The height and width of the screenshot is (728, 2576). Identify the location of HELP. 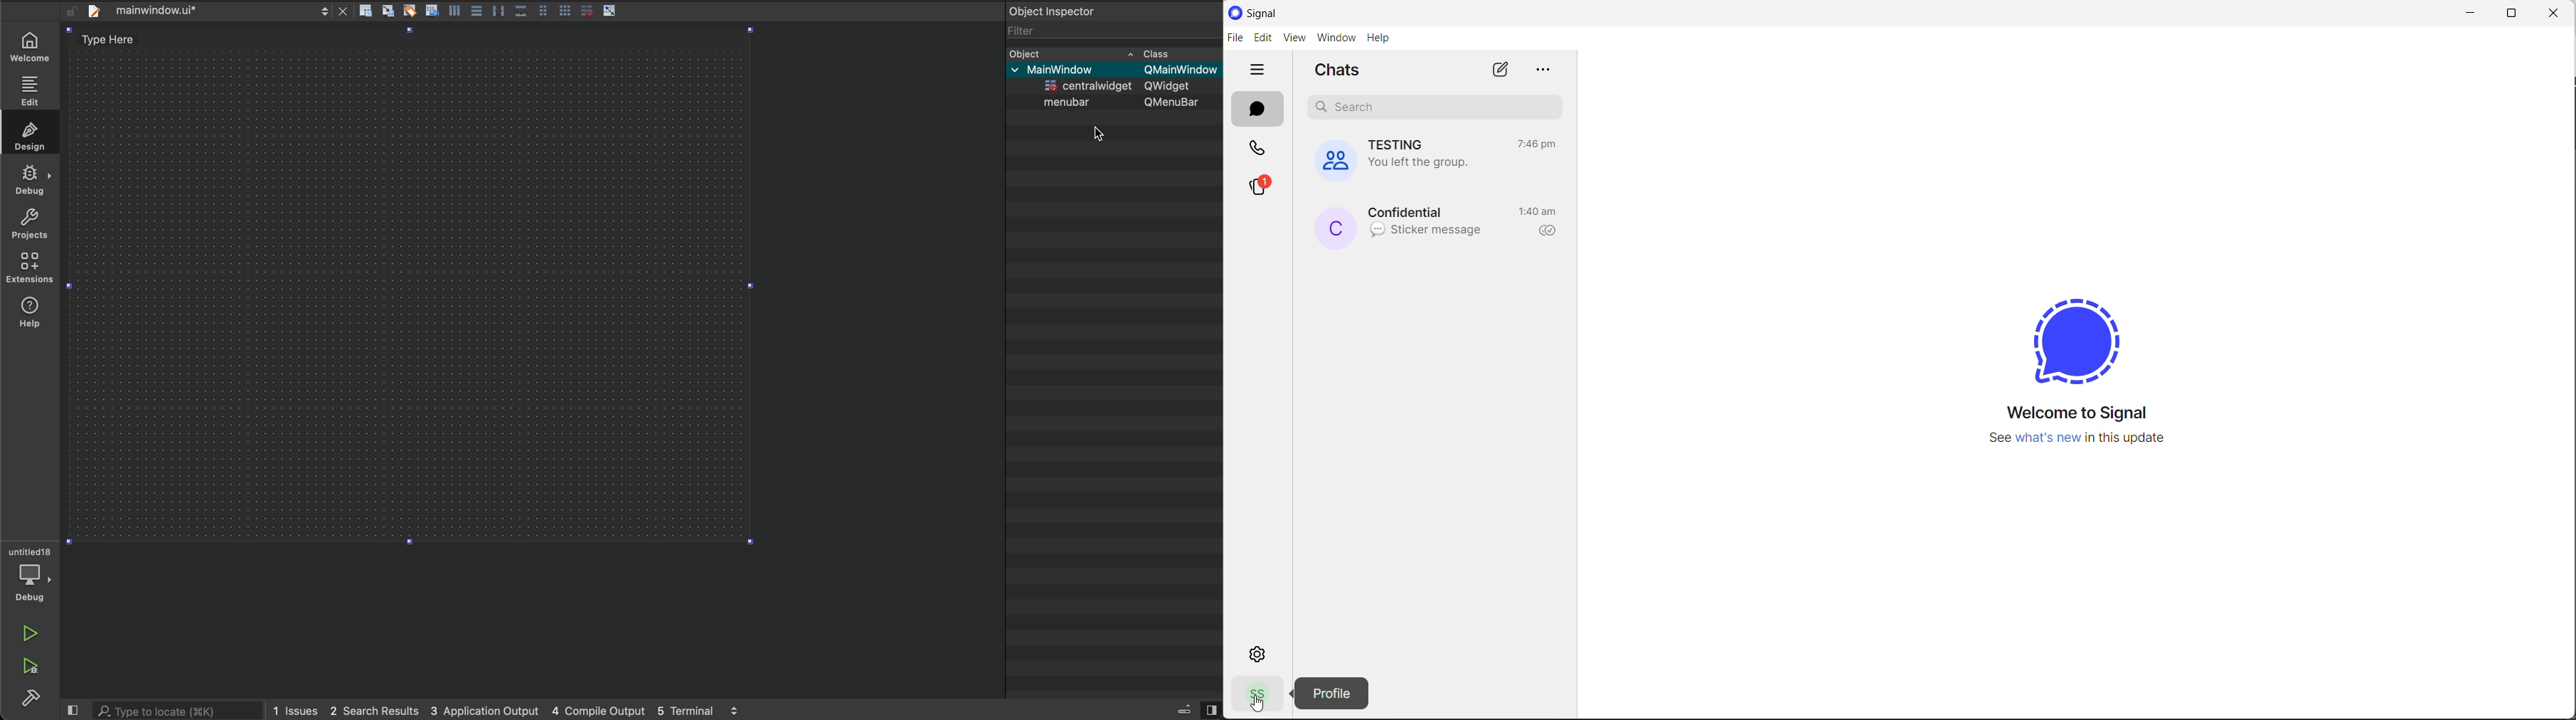
(1379, 37).